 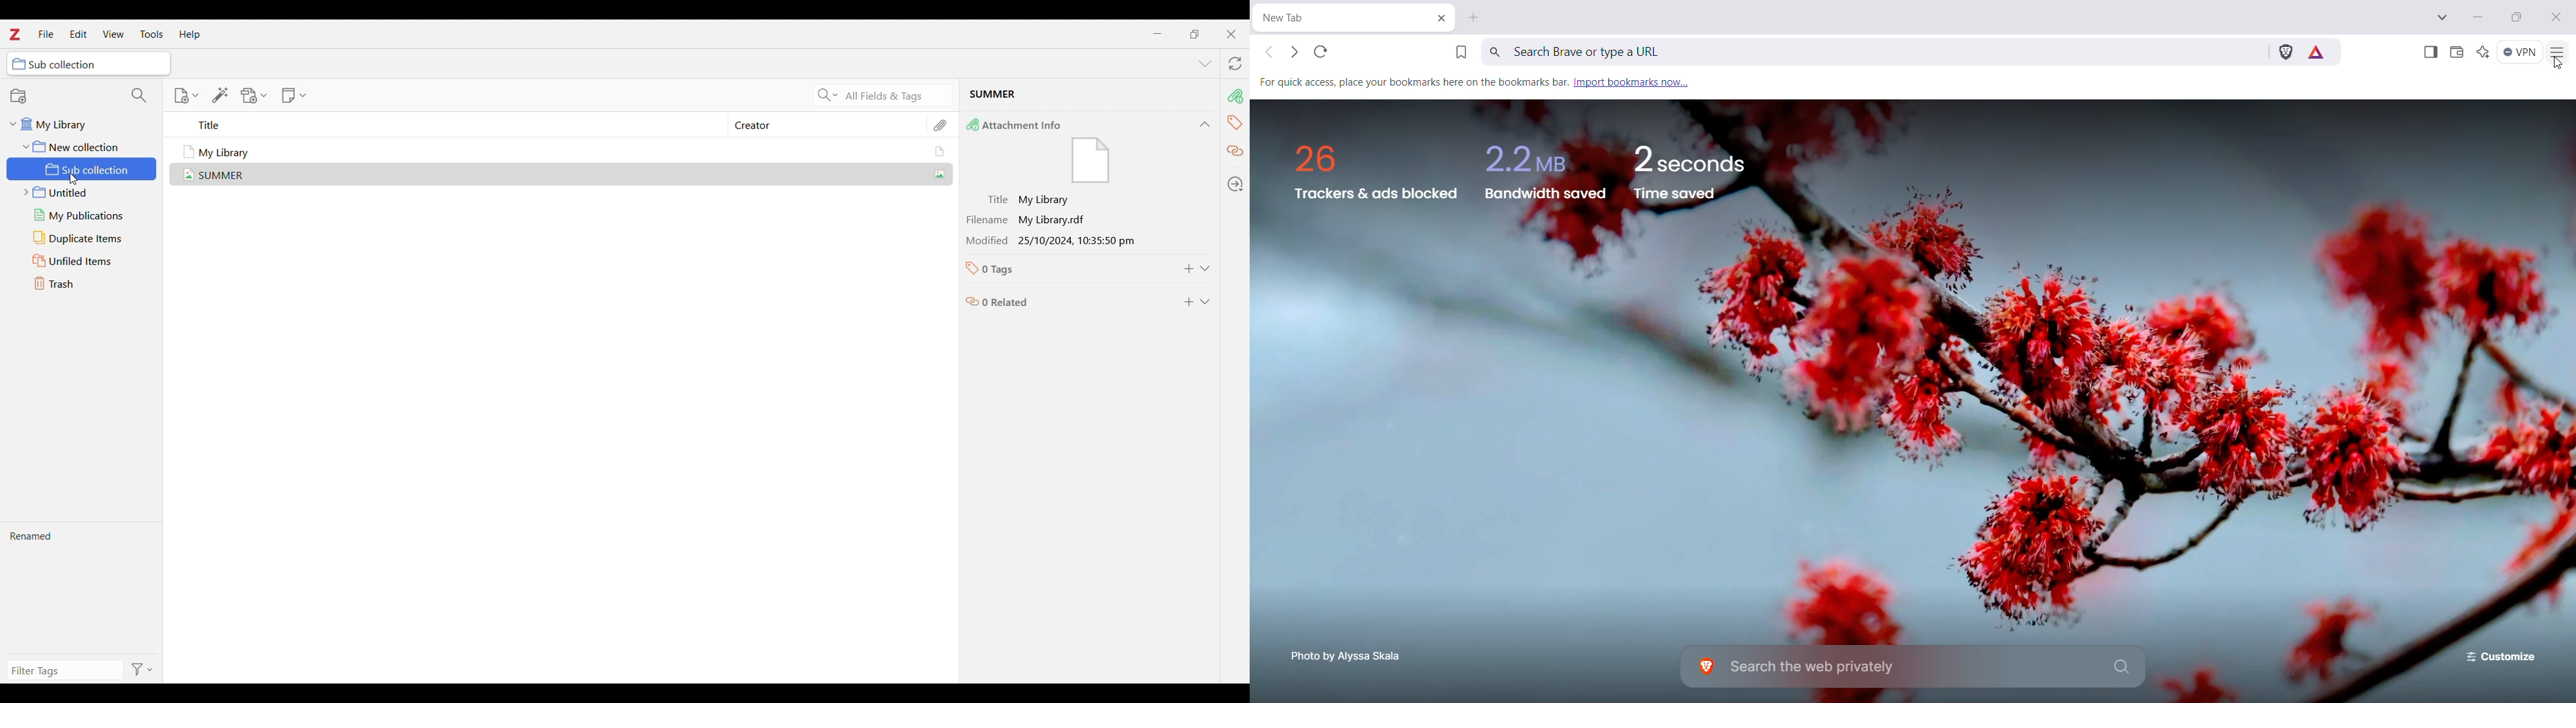 What do you see at coordinates (83, 238) in the screenshot?
I see `Duplicate items` at bounding box center [83, 238].